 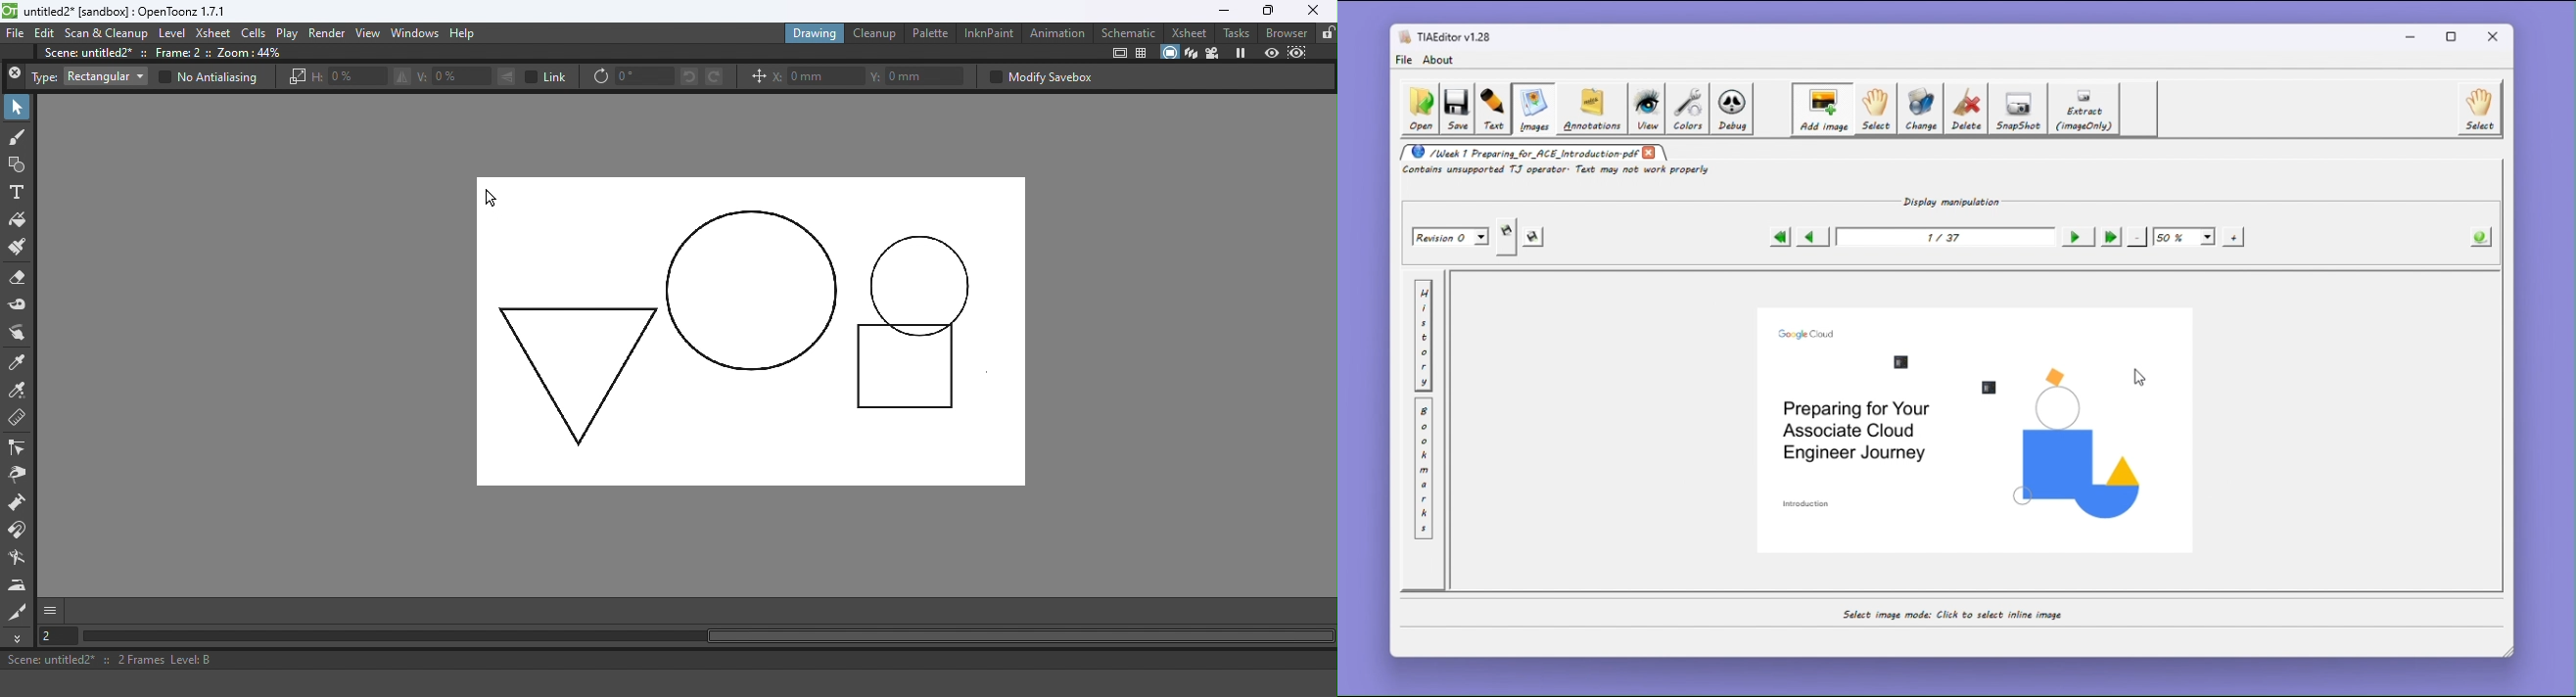 What do you see at coordinates (1326, 33) in the screenshot?
I see `Lock rooms tab` at bounding box center [1326, 33].